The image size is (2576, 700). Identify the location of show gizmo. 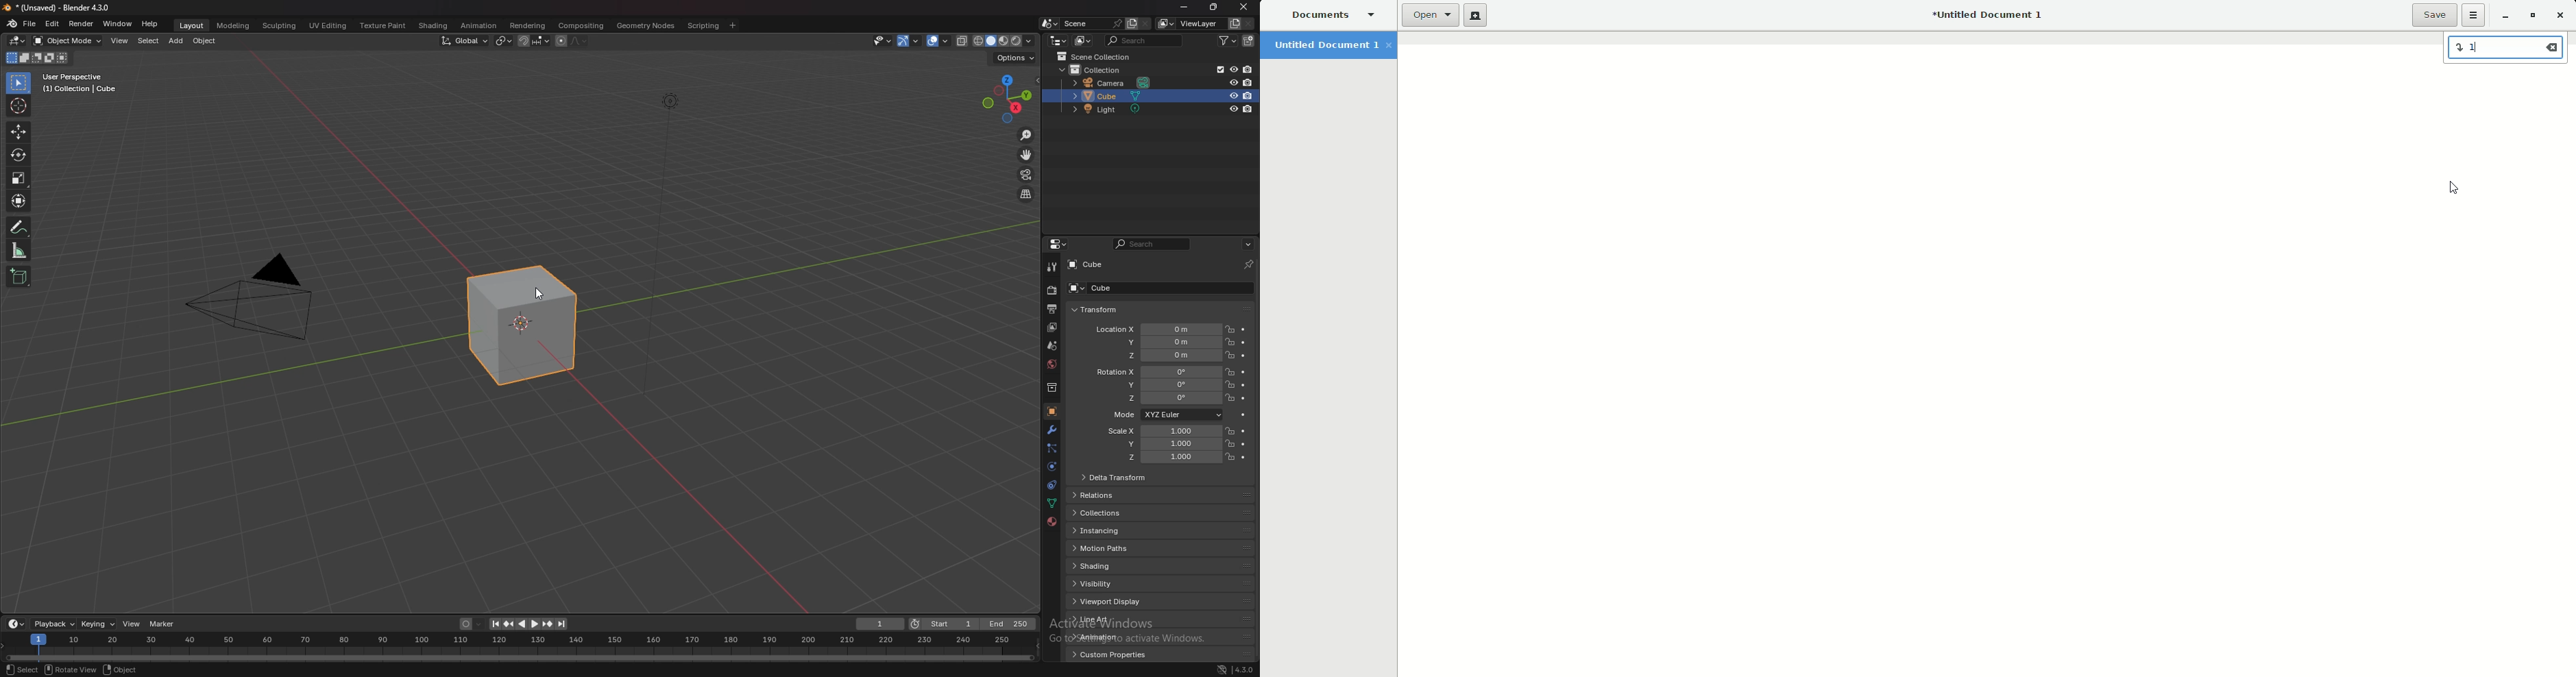
(910, 41).